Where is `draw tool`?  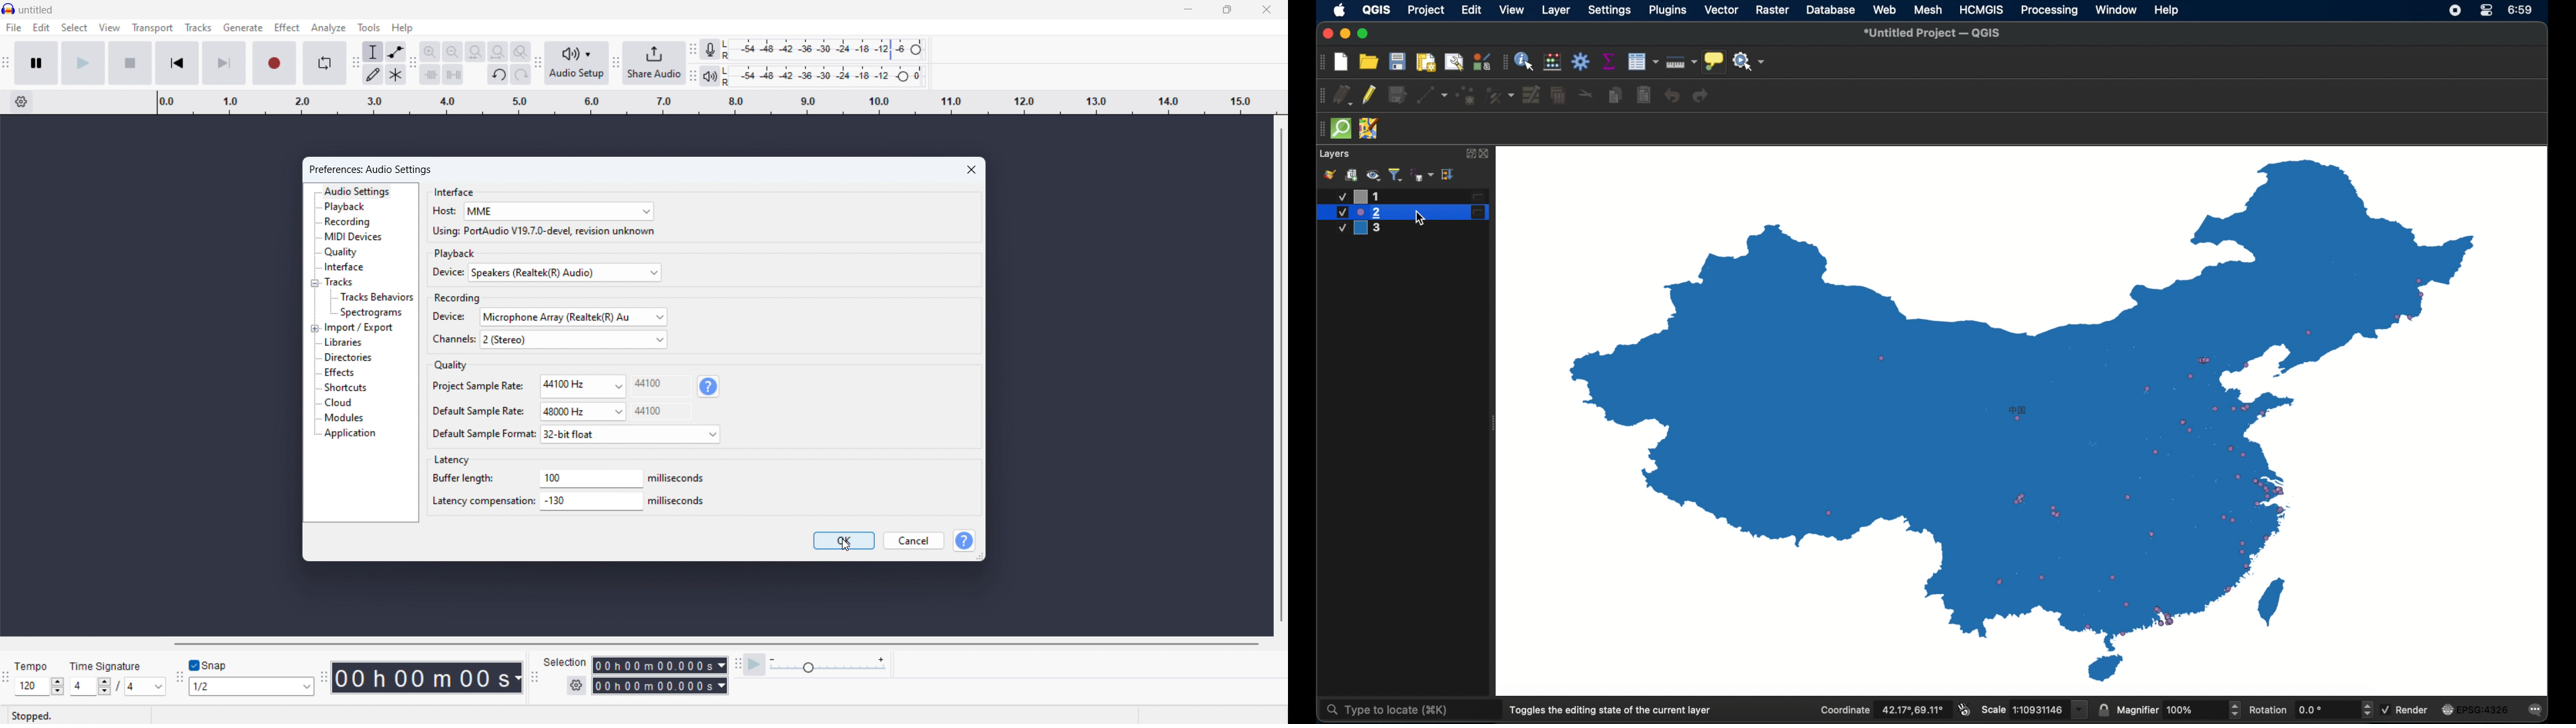 draw tool is located at coordinates (373, 74).